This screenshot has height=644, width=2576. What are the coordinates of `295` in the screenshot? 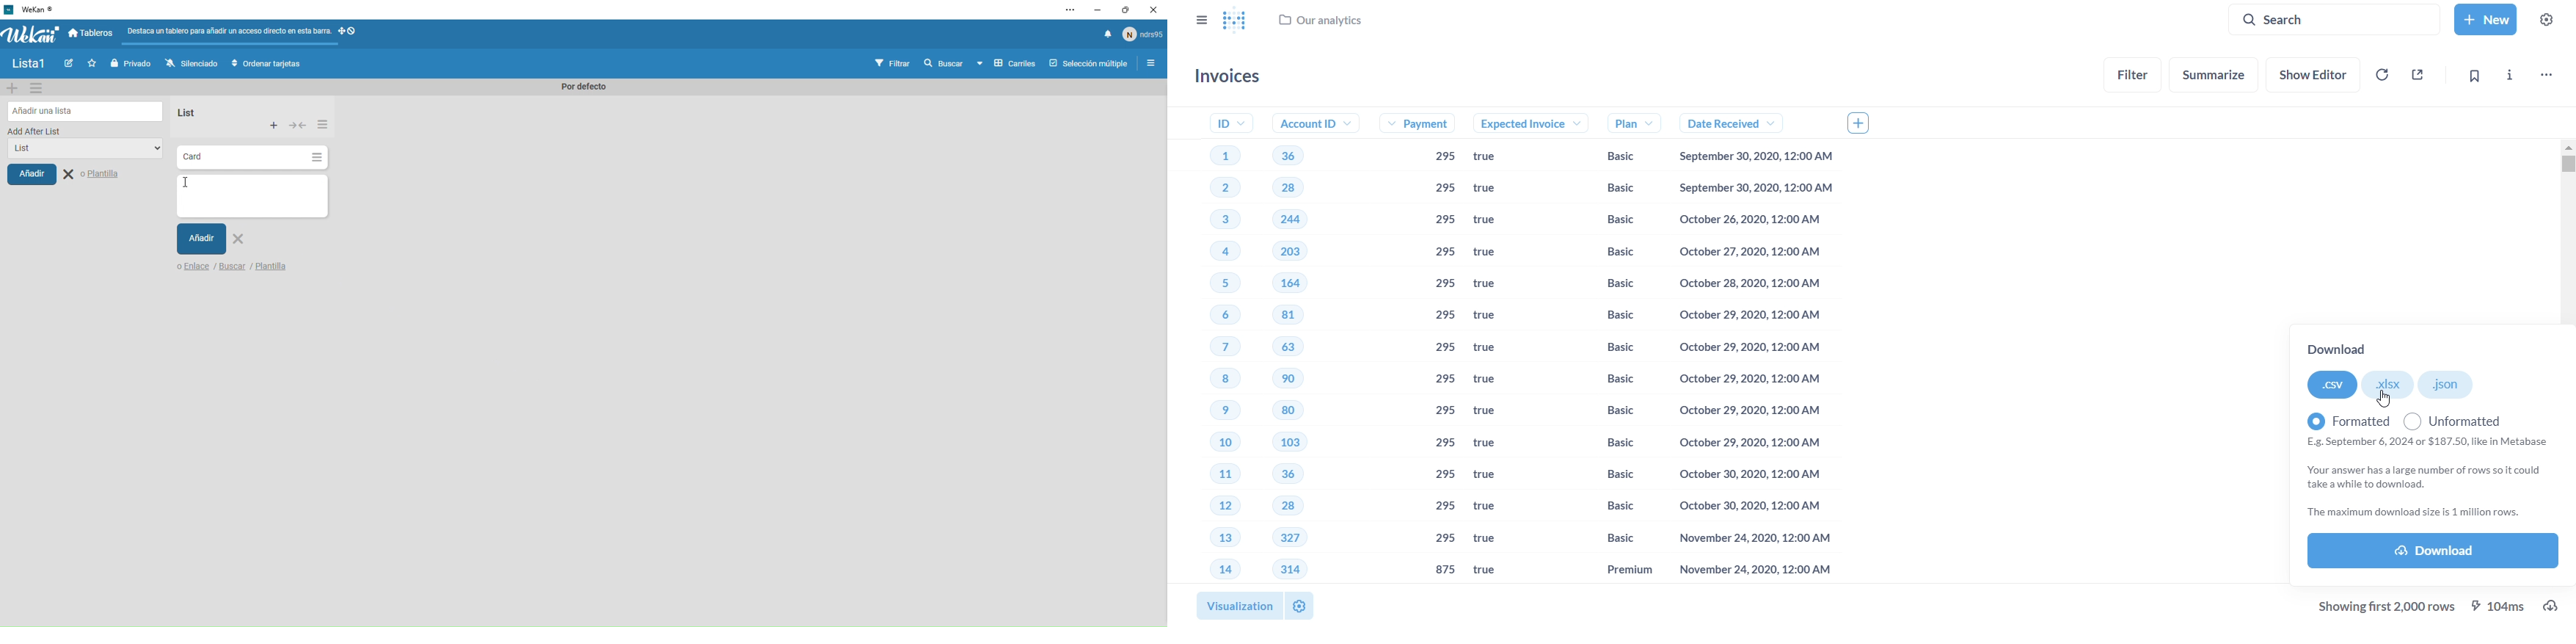 It's located at (1442, 316).